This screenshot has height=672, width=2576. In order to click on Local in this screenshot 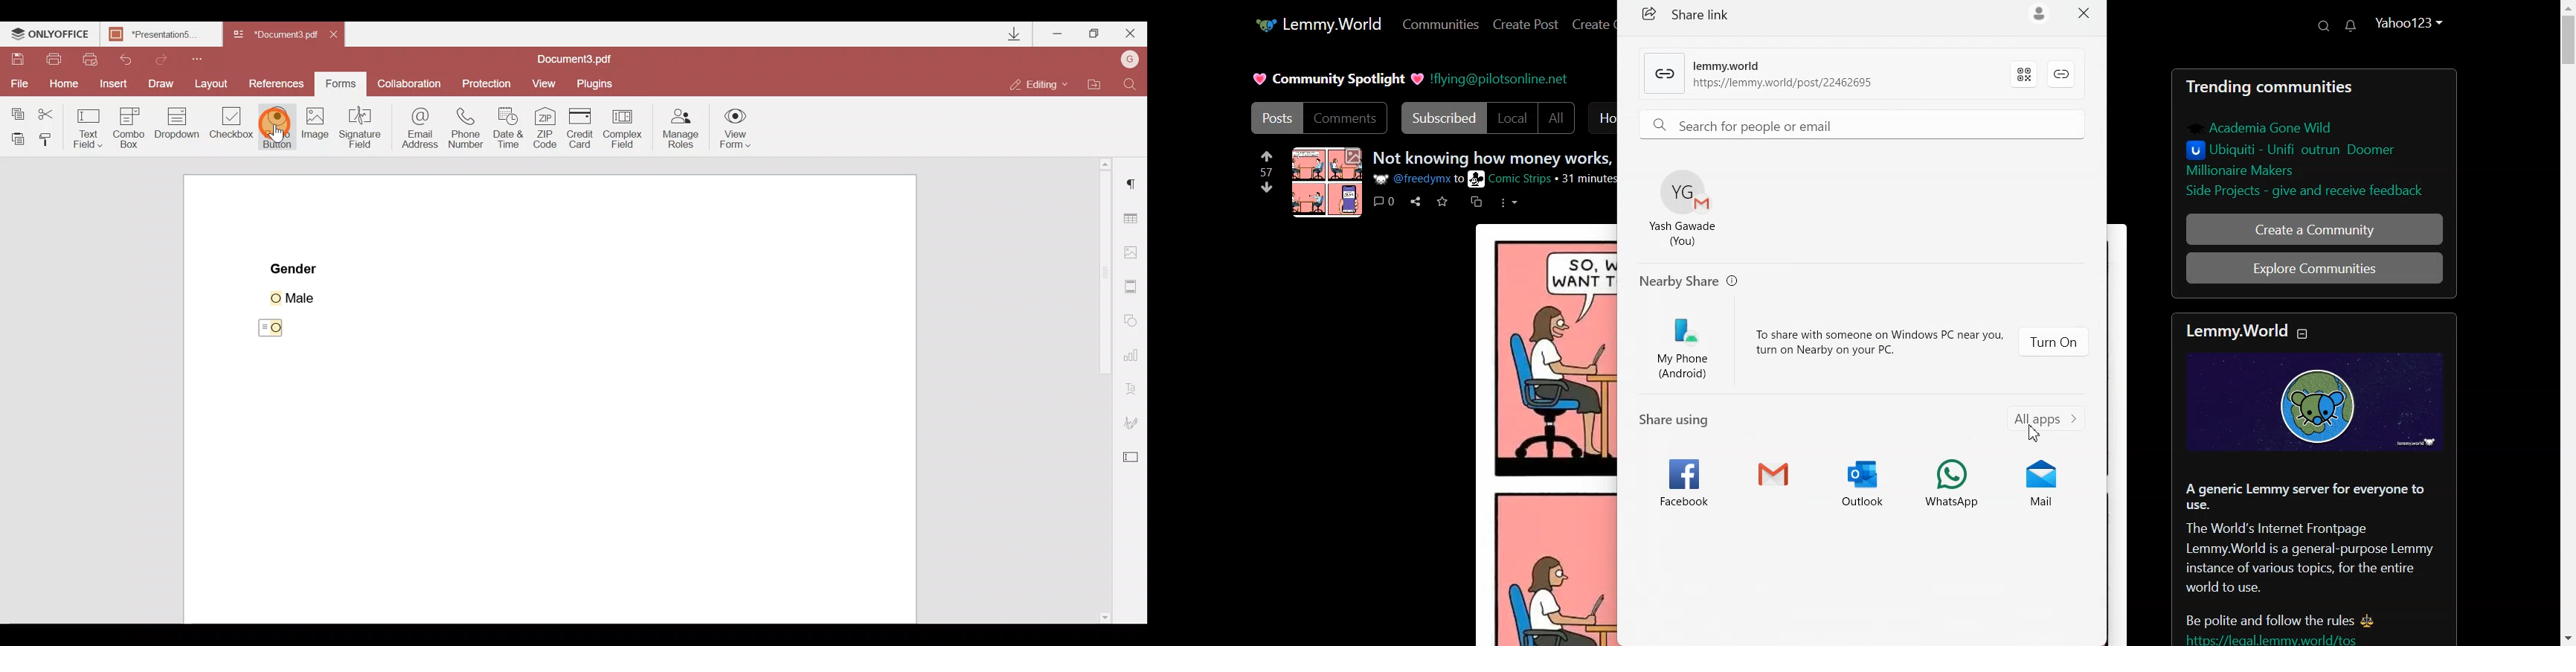, I will do `click(1512, 118)`.